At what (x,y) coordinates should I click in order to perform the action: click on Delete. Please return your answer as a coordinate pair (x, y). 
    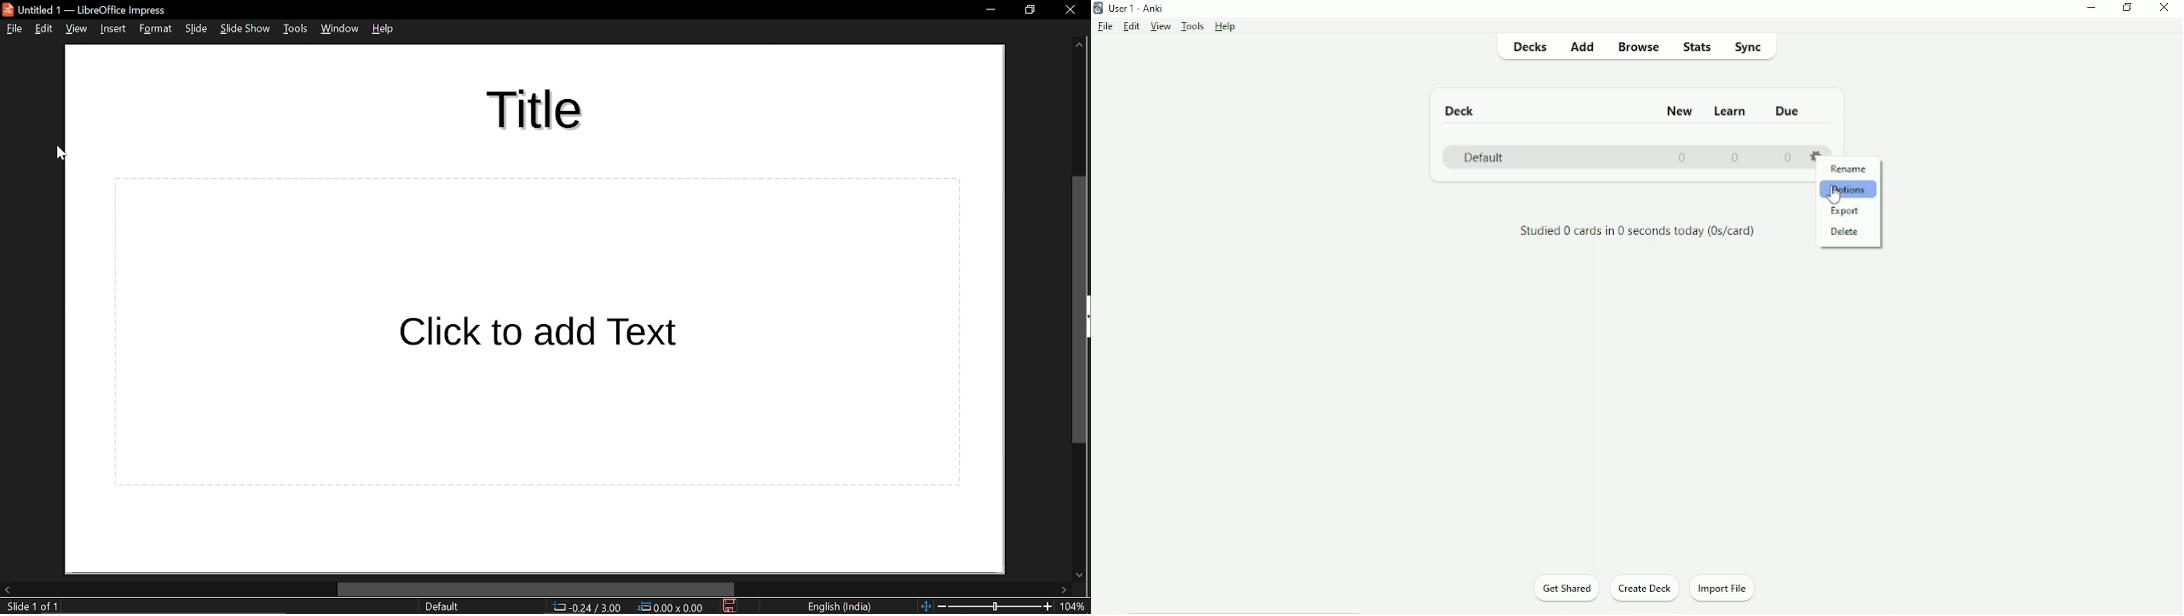
    Looking at the image, I should click on (1846, 232).